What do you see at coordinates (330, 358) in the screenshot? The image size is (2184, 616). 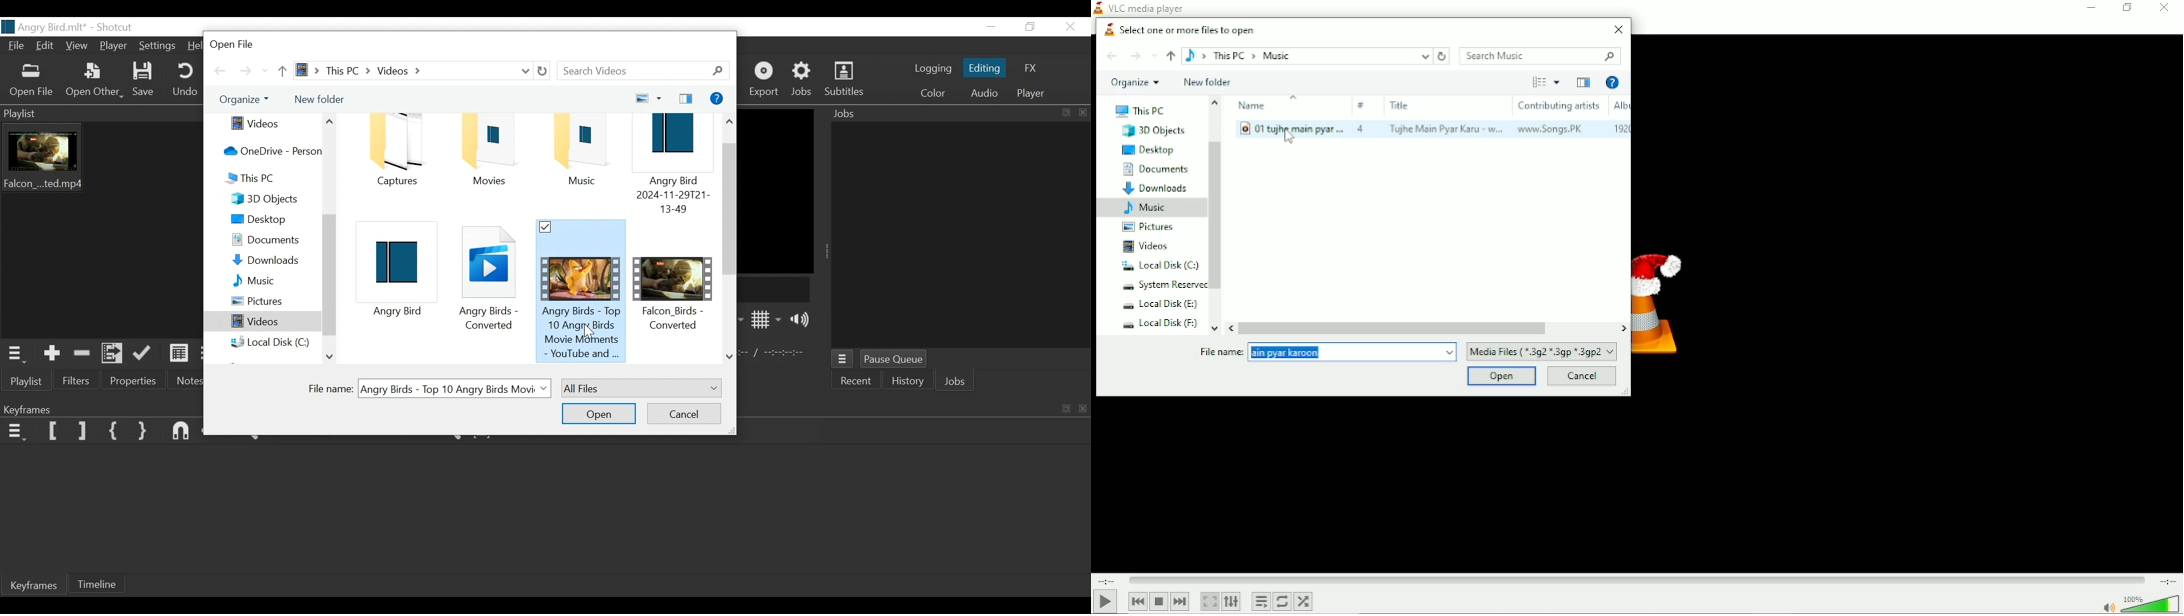 I see `Scroll down` at bounding box center [330, 358].